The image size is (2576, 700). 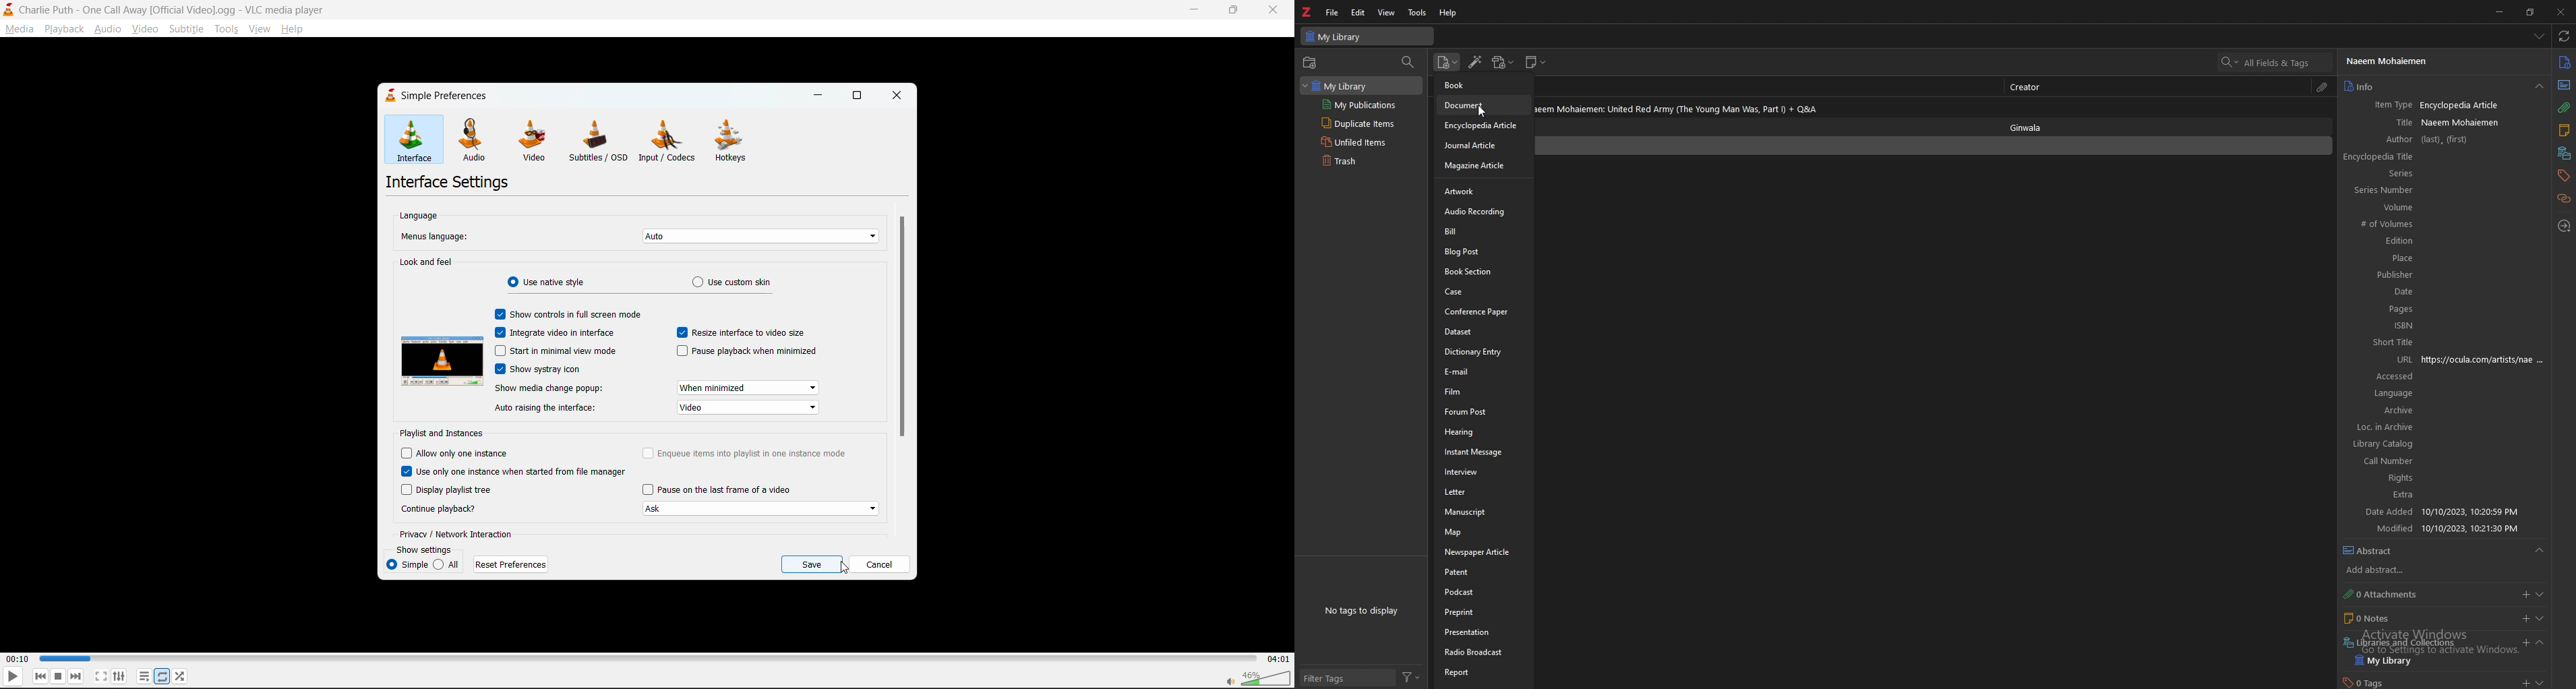 What do you see at coordinates (408, 564) in the screenshot?
I see `simple ` at bounding box center [408, 564].